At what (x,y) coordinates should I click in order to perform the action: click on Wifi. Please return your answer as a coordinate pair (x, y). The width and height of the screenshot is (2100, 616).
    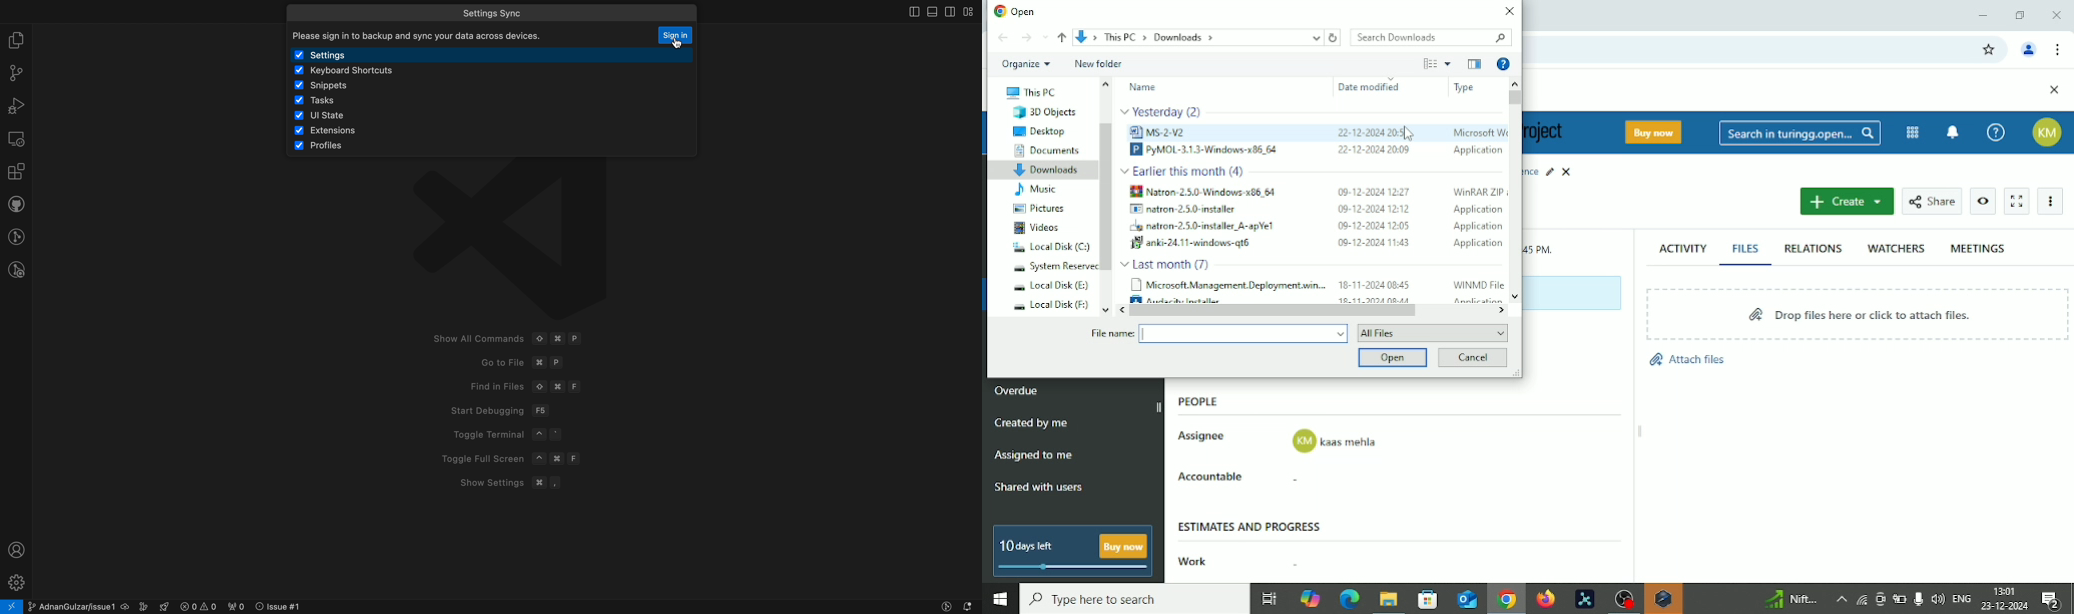
    Looking at the image, I should click on (1859, 599).